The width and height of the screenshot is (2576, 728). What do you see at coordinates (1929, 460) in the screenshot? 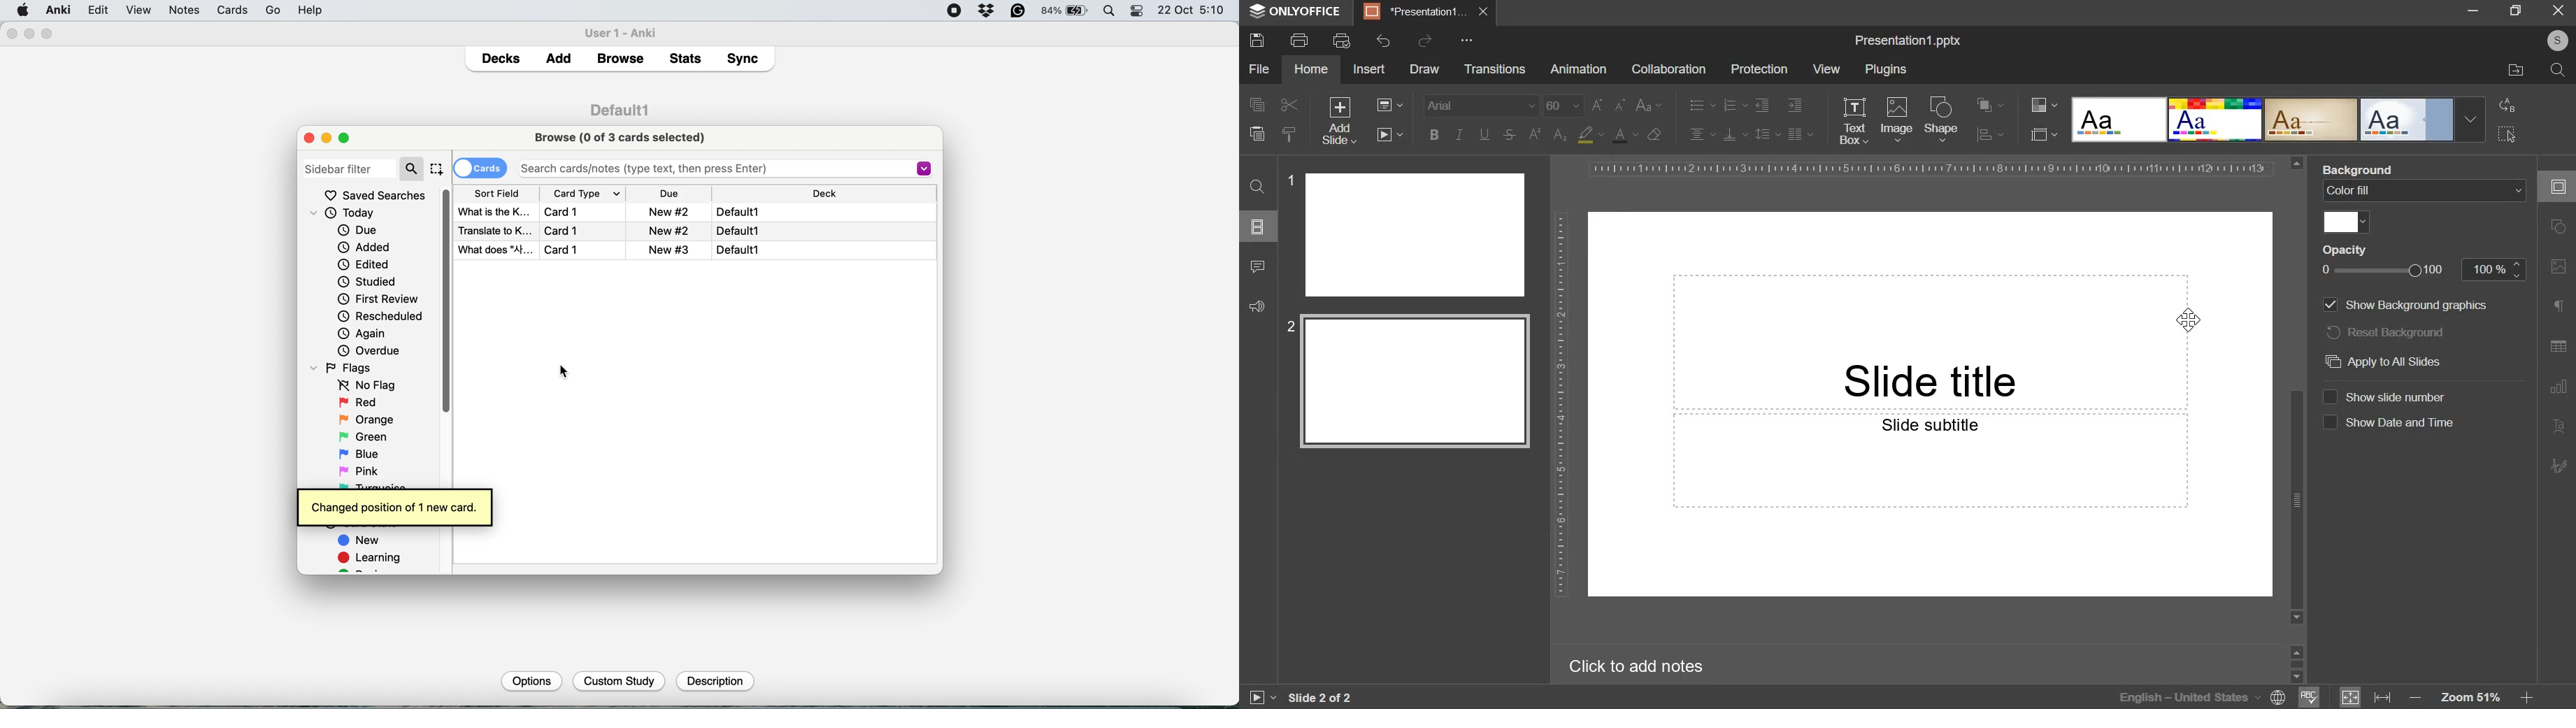
I see `slide subtitle` at bounding box center [1929, 460].